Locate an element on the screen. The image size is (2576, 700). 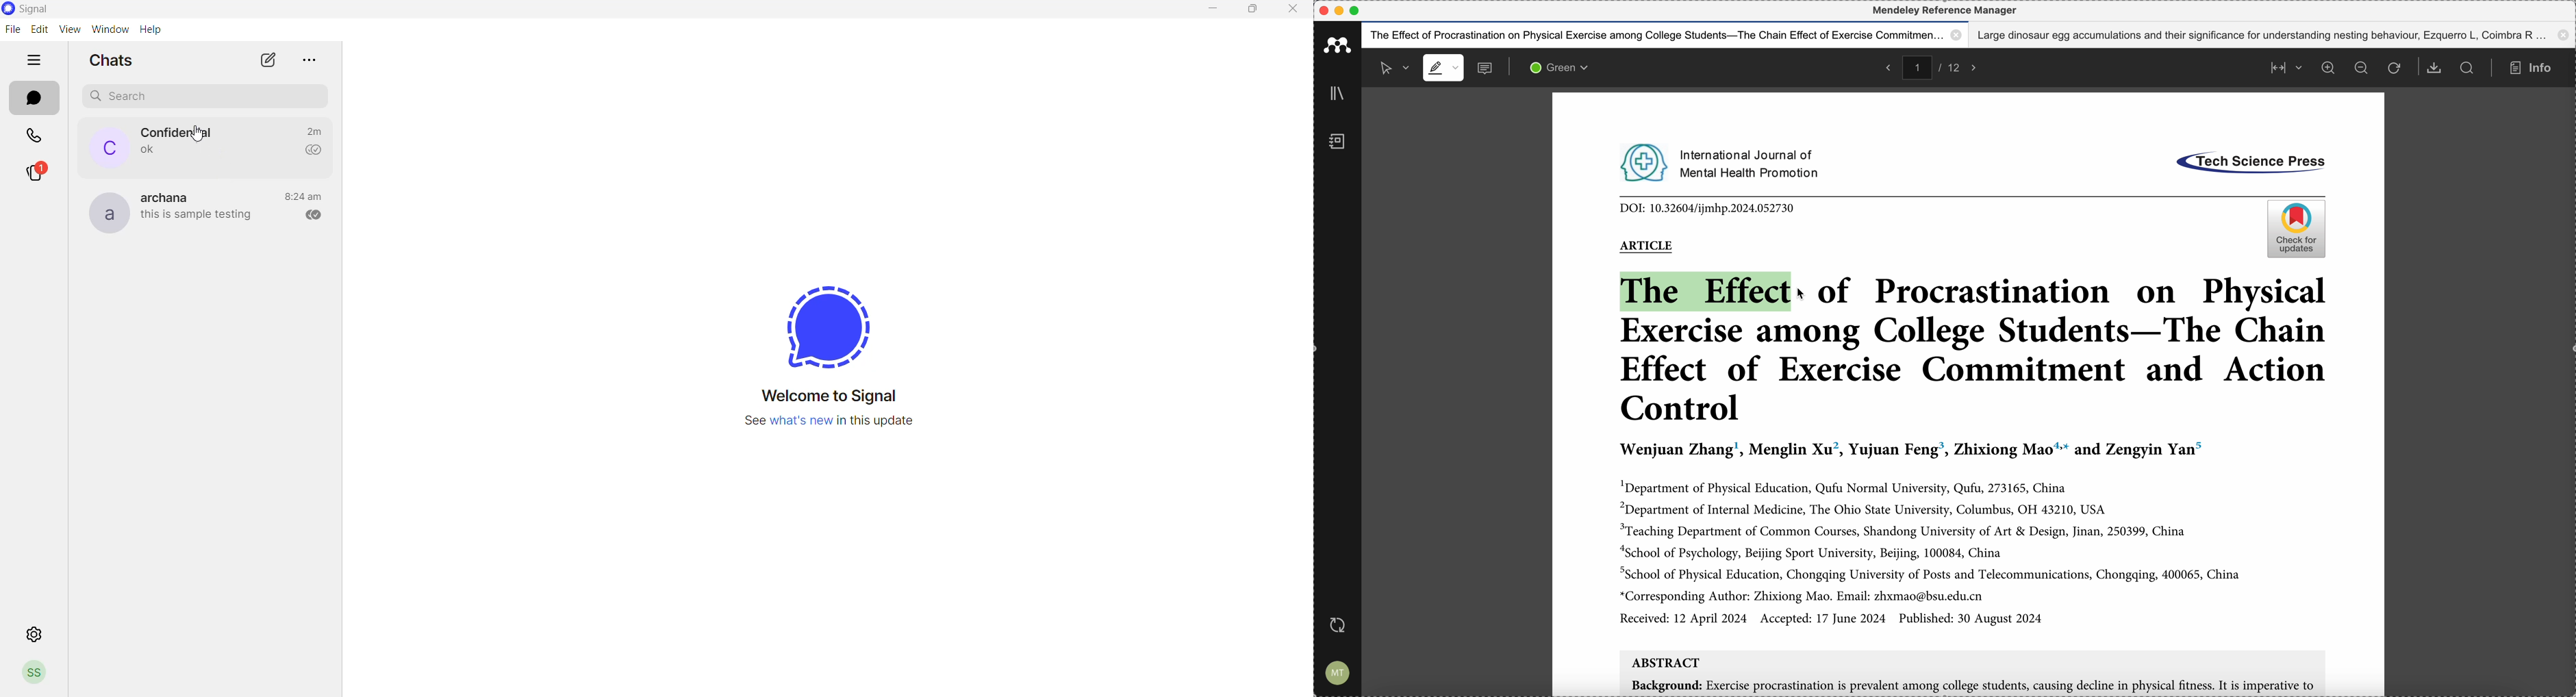
contact name is located at coordinates (171, 196).